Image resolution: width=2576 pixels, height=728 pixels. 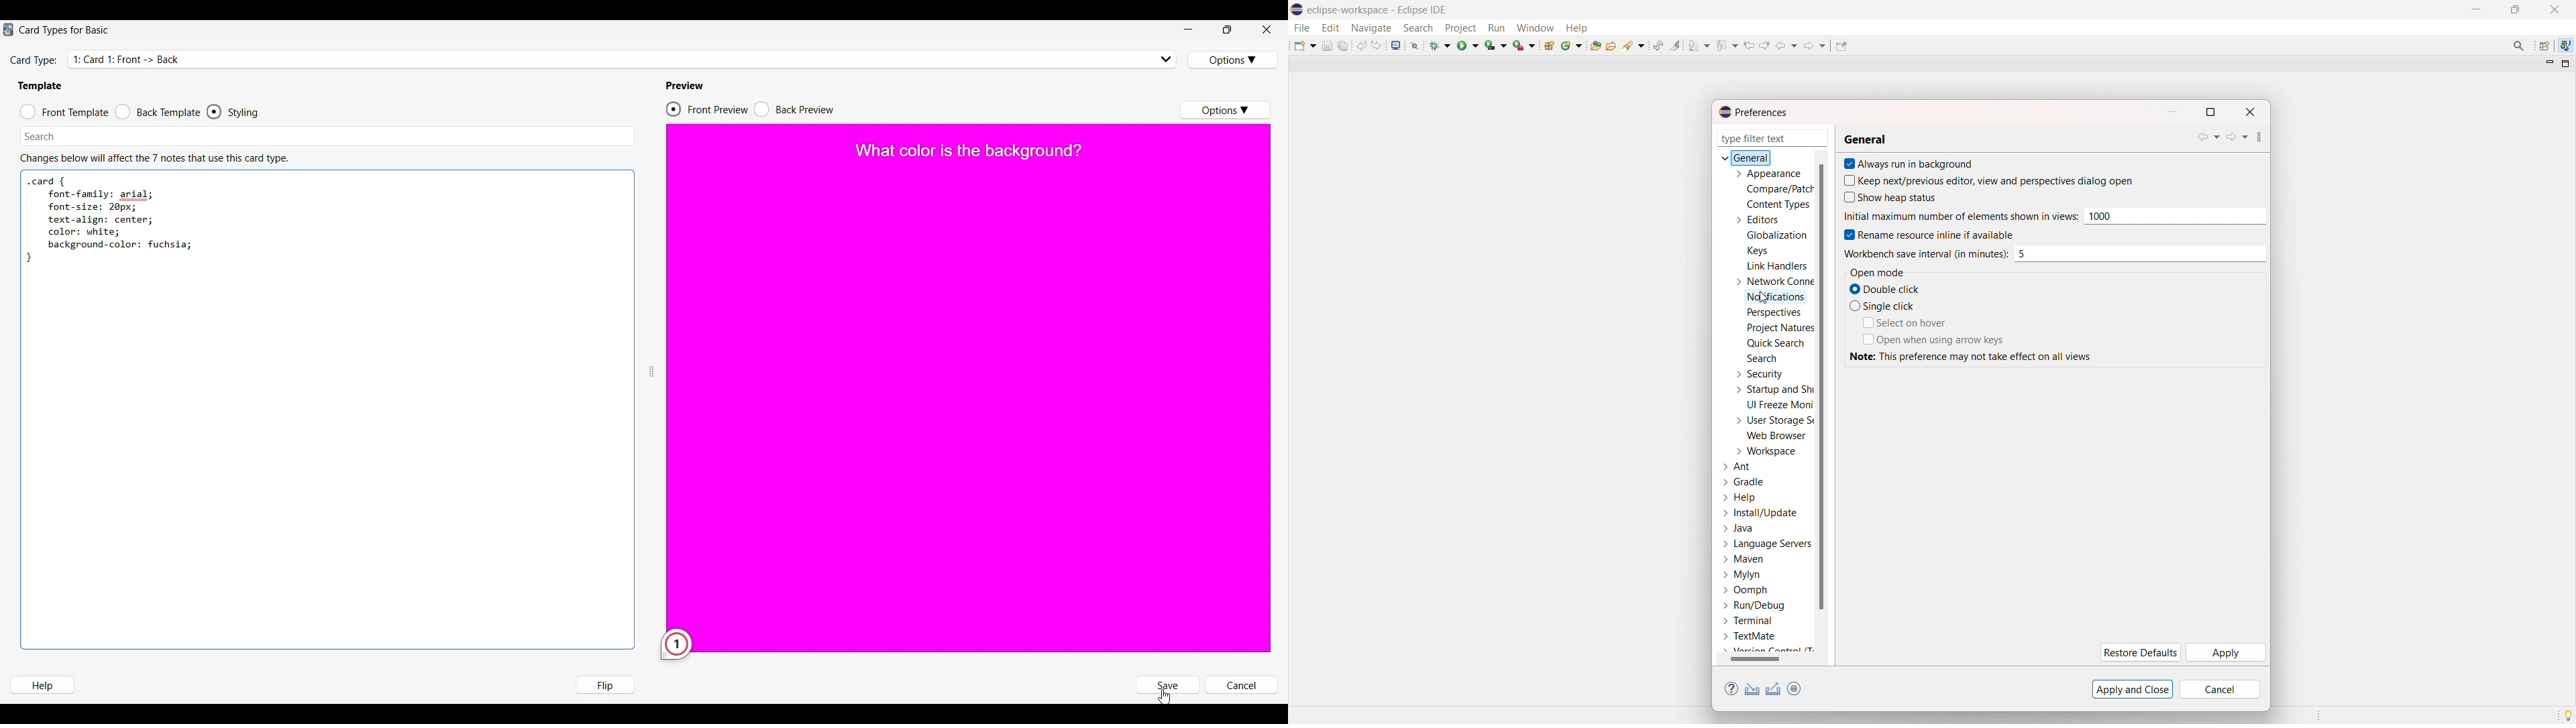 I want to click on startup and shutdown, so click(x=1772, y=389).